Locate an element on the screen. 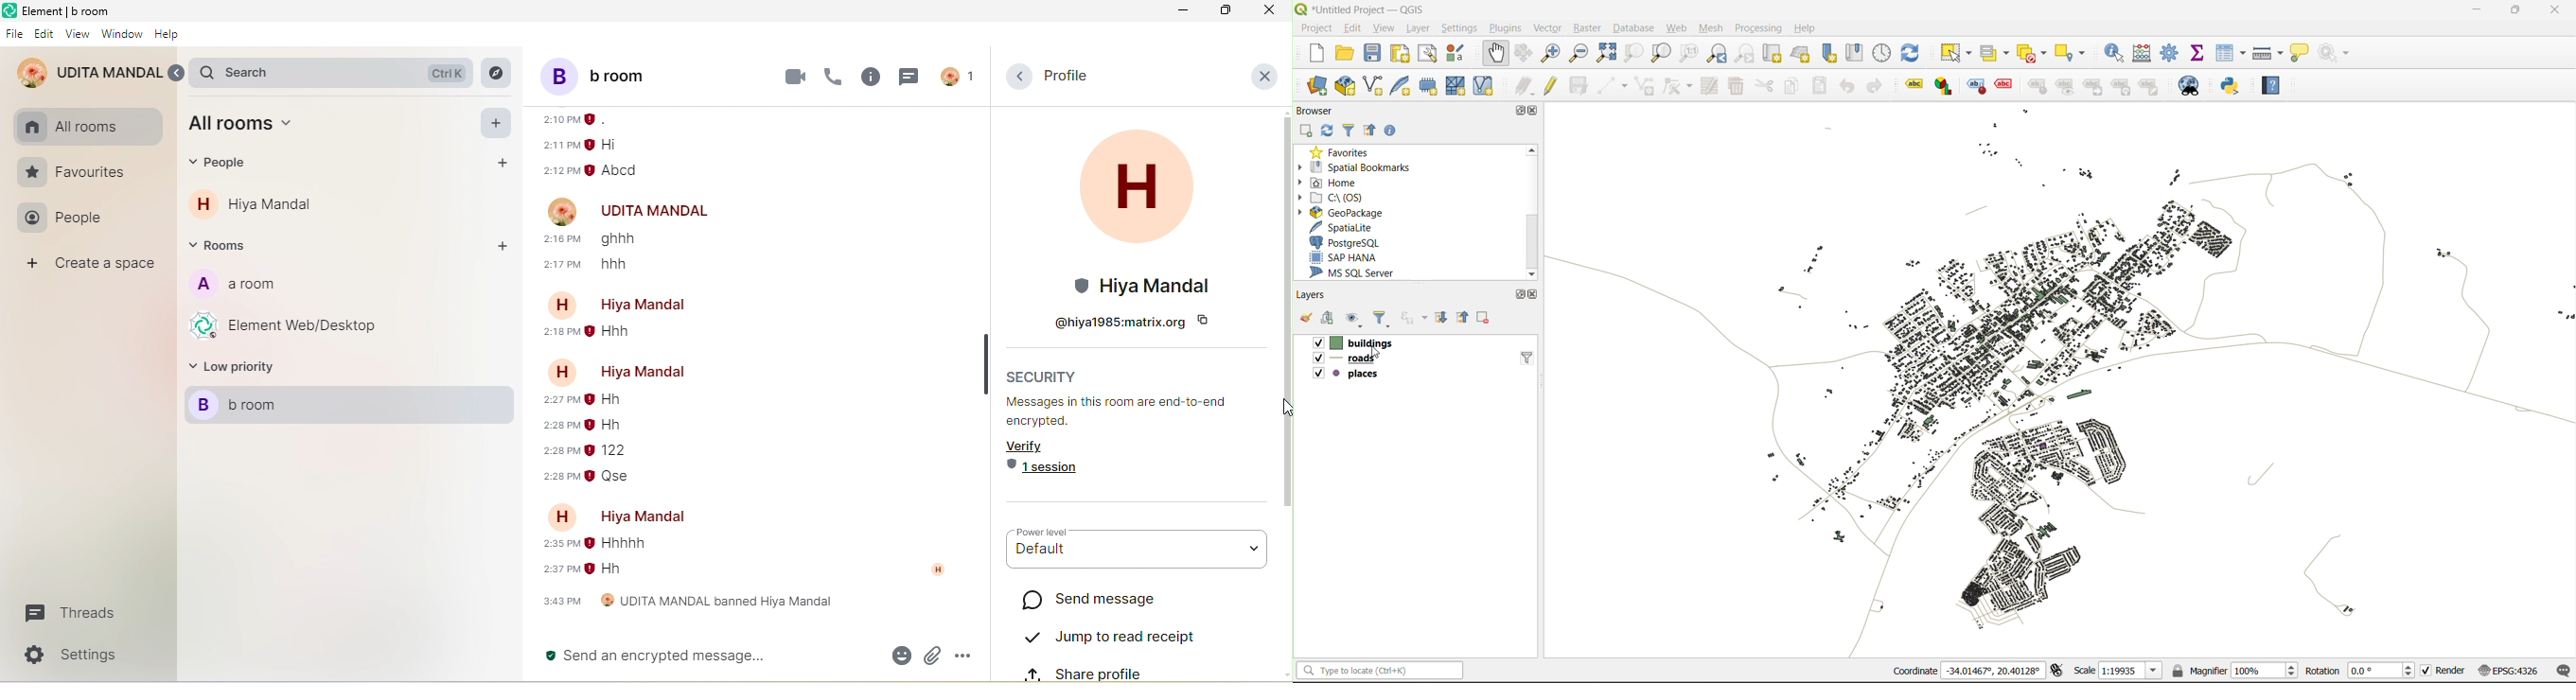  hiya mandal is located at coordinates (1137, 215).